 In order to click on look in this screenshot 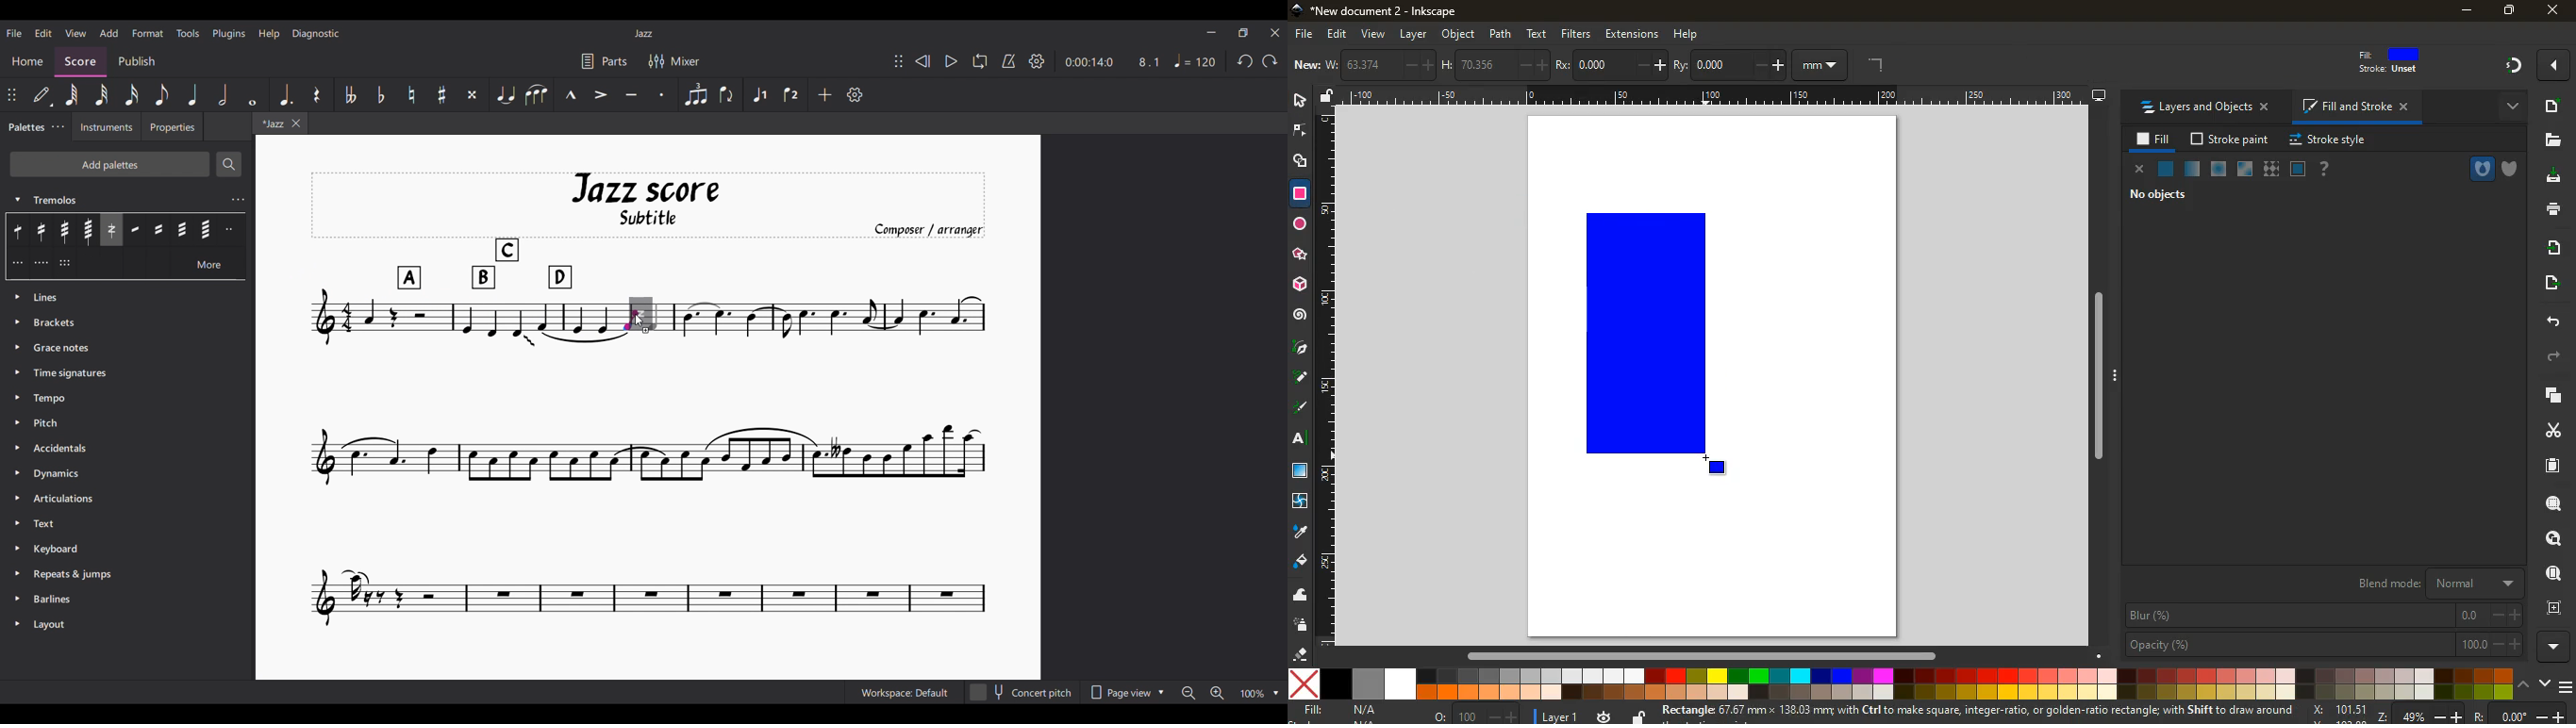, I will do `click(2553, 537)`.